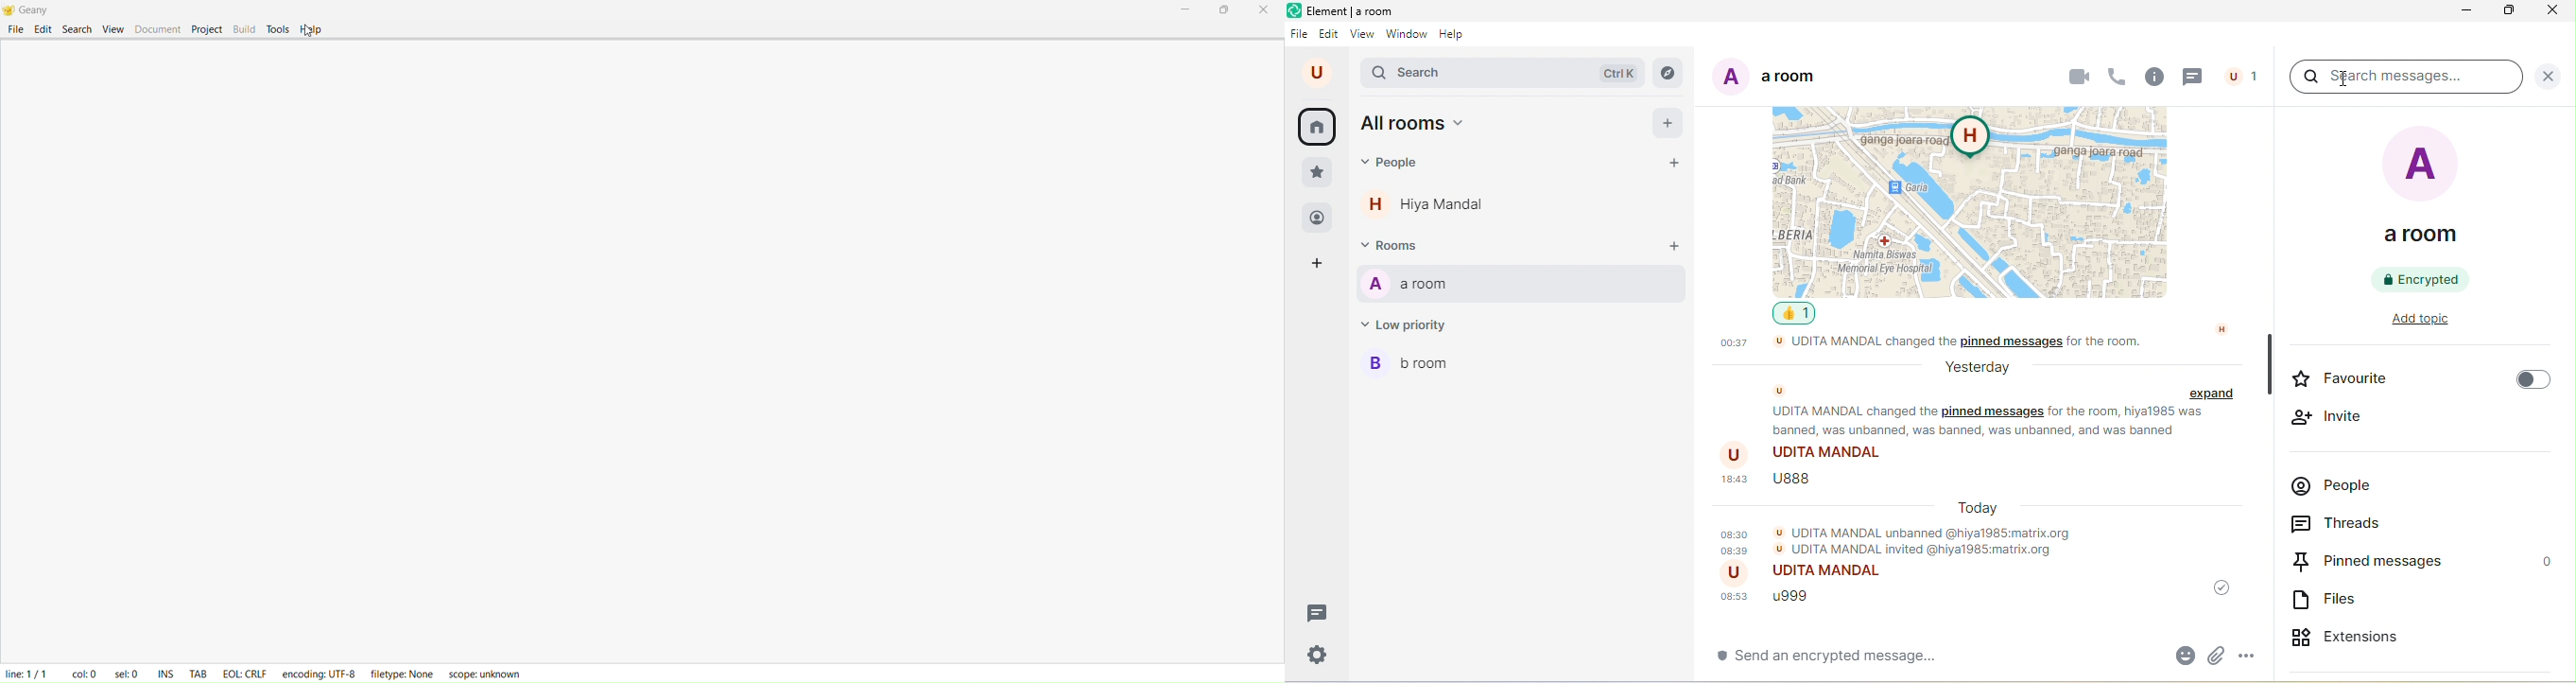  Describe the element at coordinates (1417, 368) in the screenshot. I see `b room` at that location.